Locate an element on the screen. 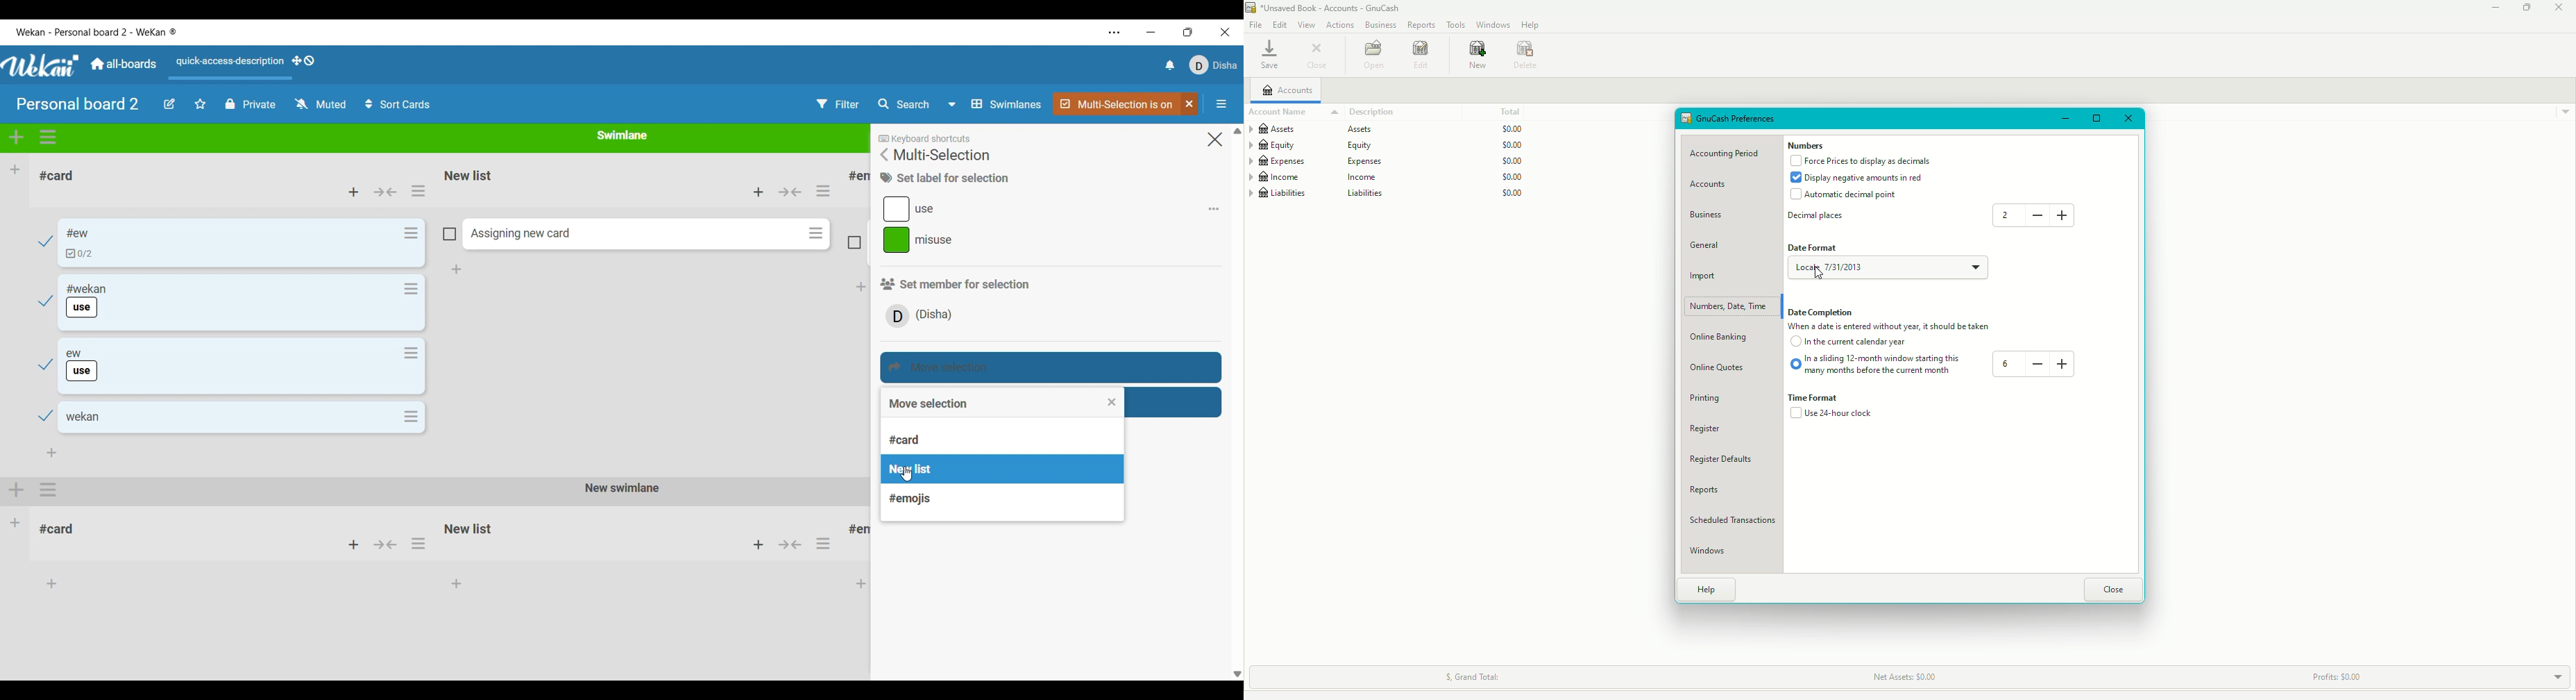 Image resolution: width=2576 pixels, height=700 pixels. Income is located at coordinates (1387, 178).